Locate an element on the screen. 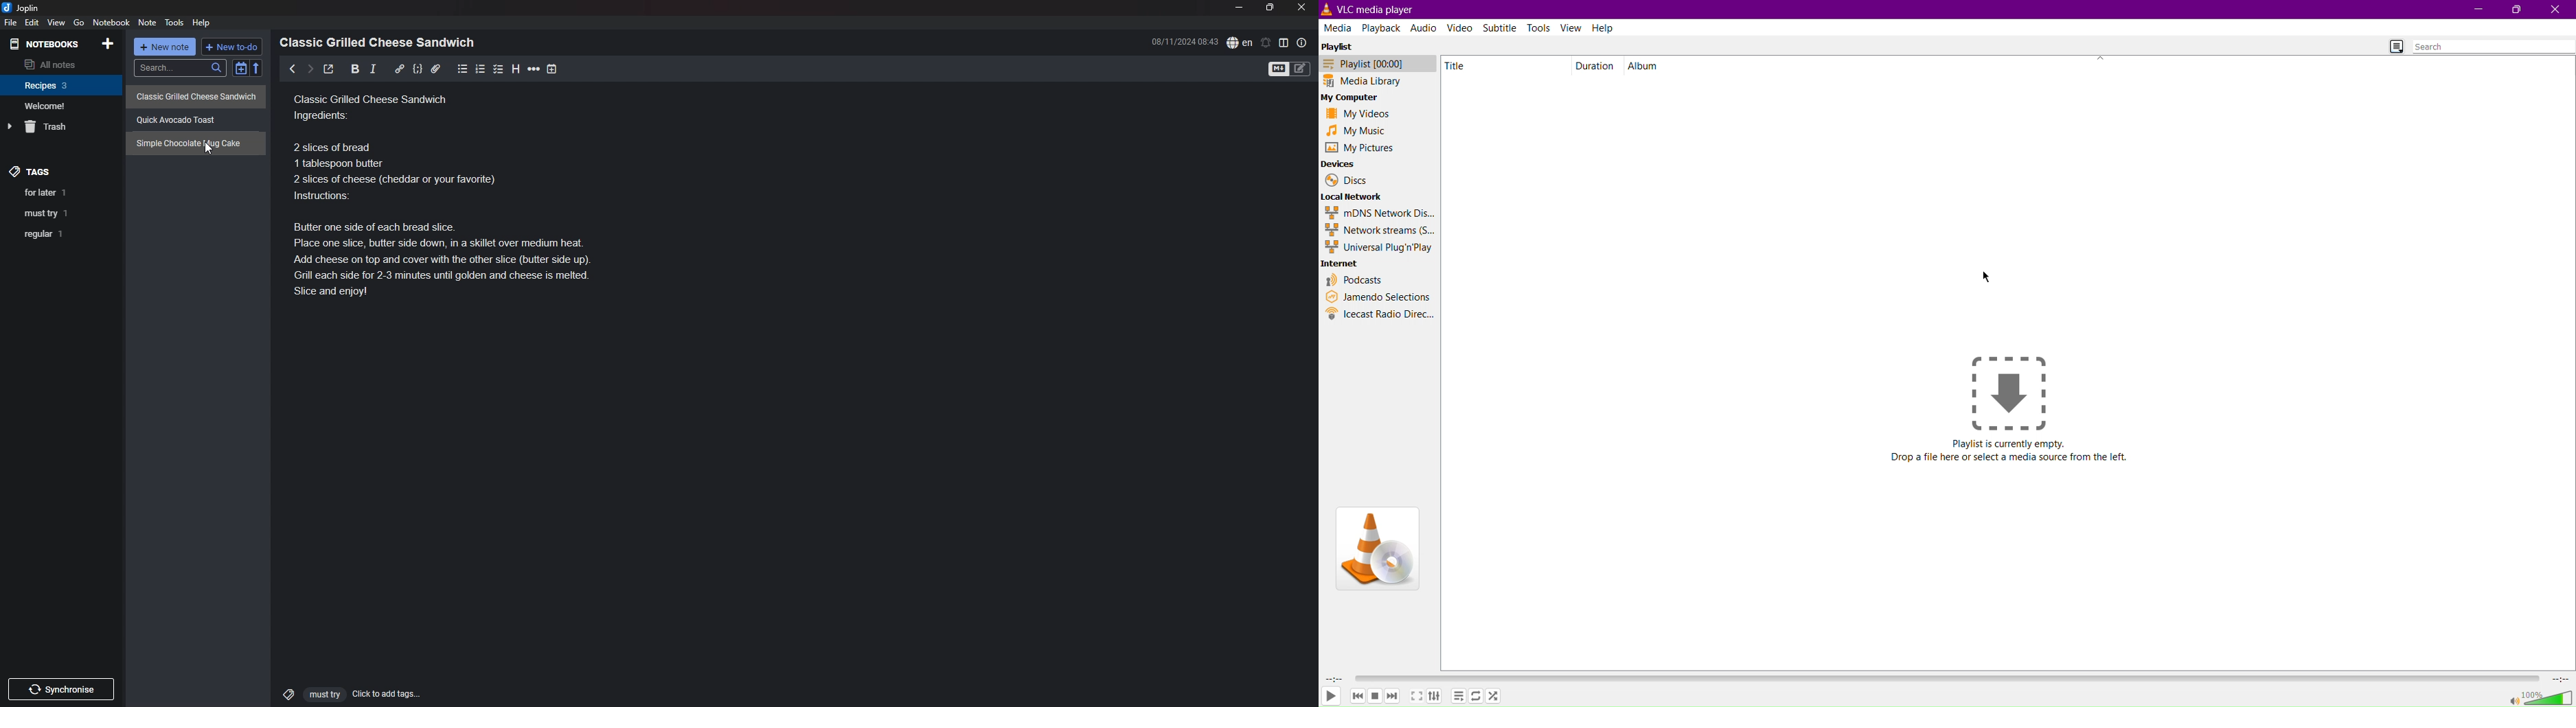 This screenshot has height=728, width=2576. Drop a file here or select a media source from the left. is located at coordinates (2010, 458).